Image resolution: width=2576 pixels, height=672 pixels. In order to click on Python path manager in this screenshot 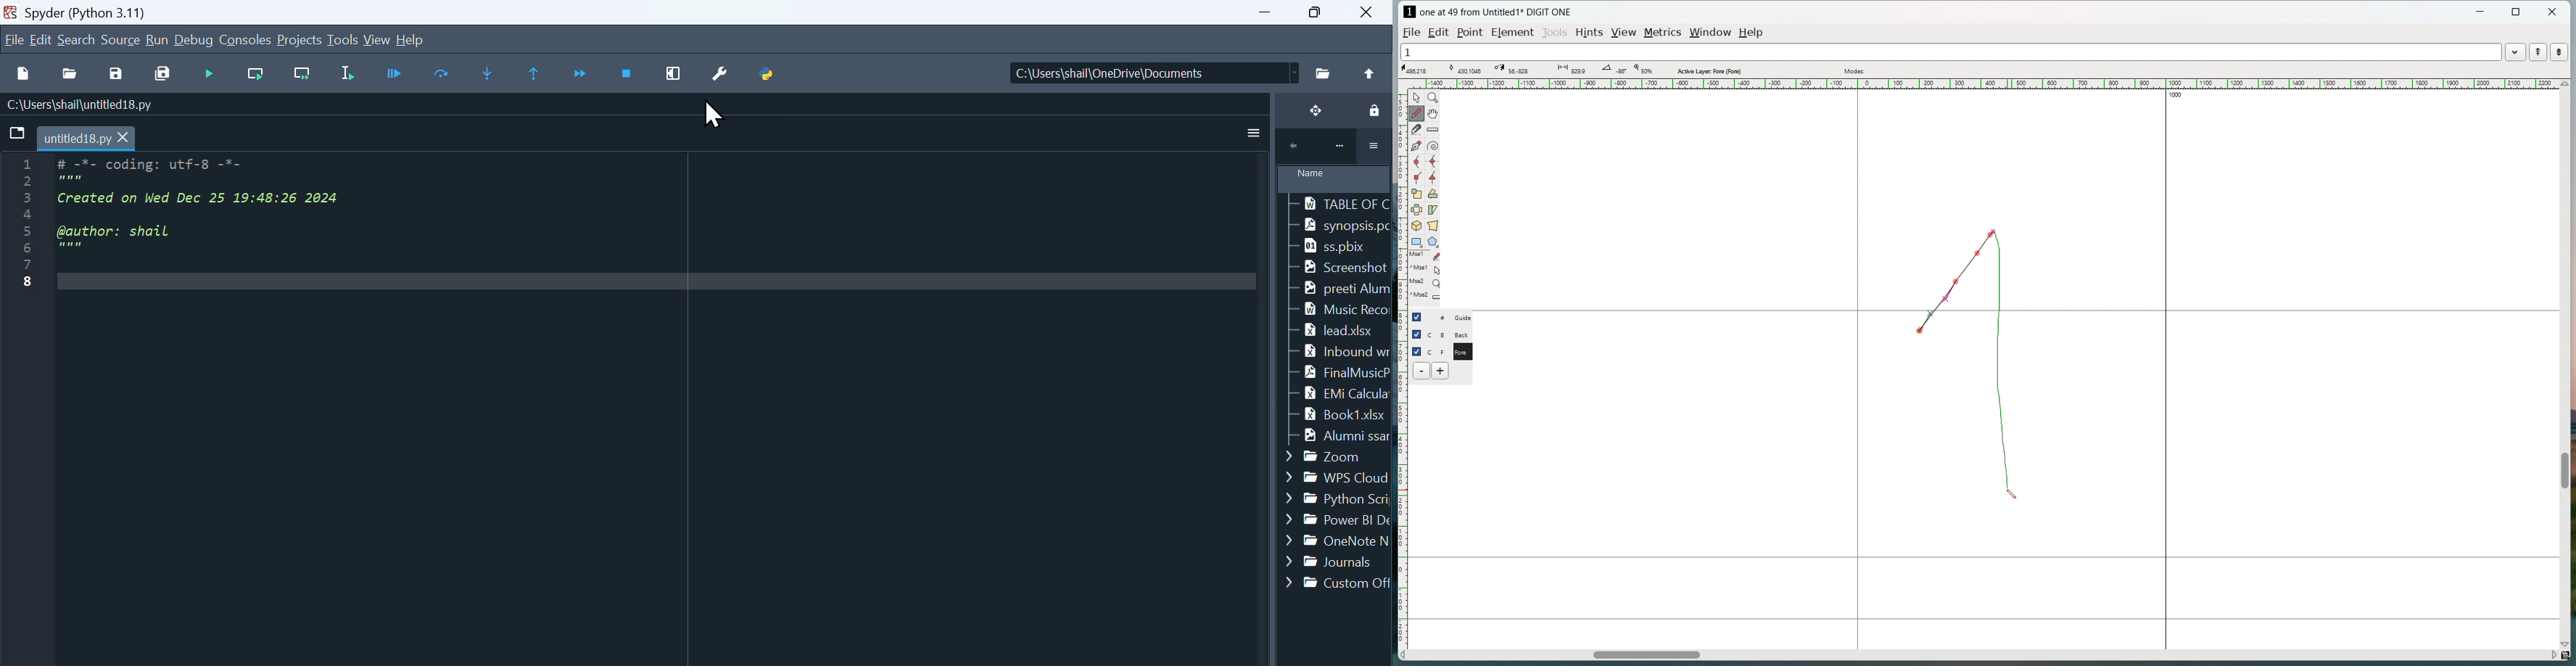, I will do `click(769, 69)`.